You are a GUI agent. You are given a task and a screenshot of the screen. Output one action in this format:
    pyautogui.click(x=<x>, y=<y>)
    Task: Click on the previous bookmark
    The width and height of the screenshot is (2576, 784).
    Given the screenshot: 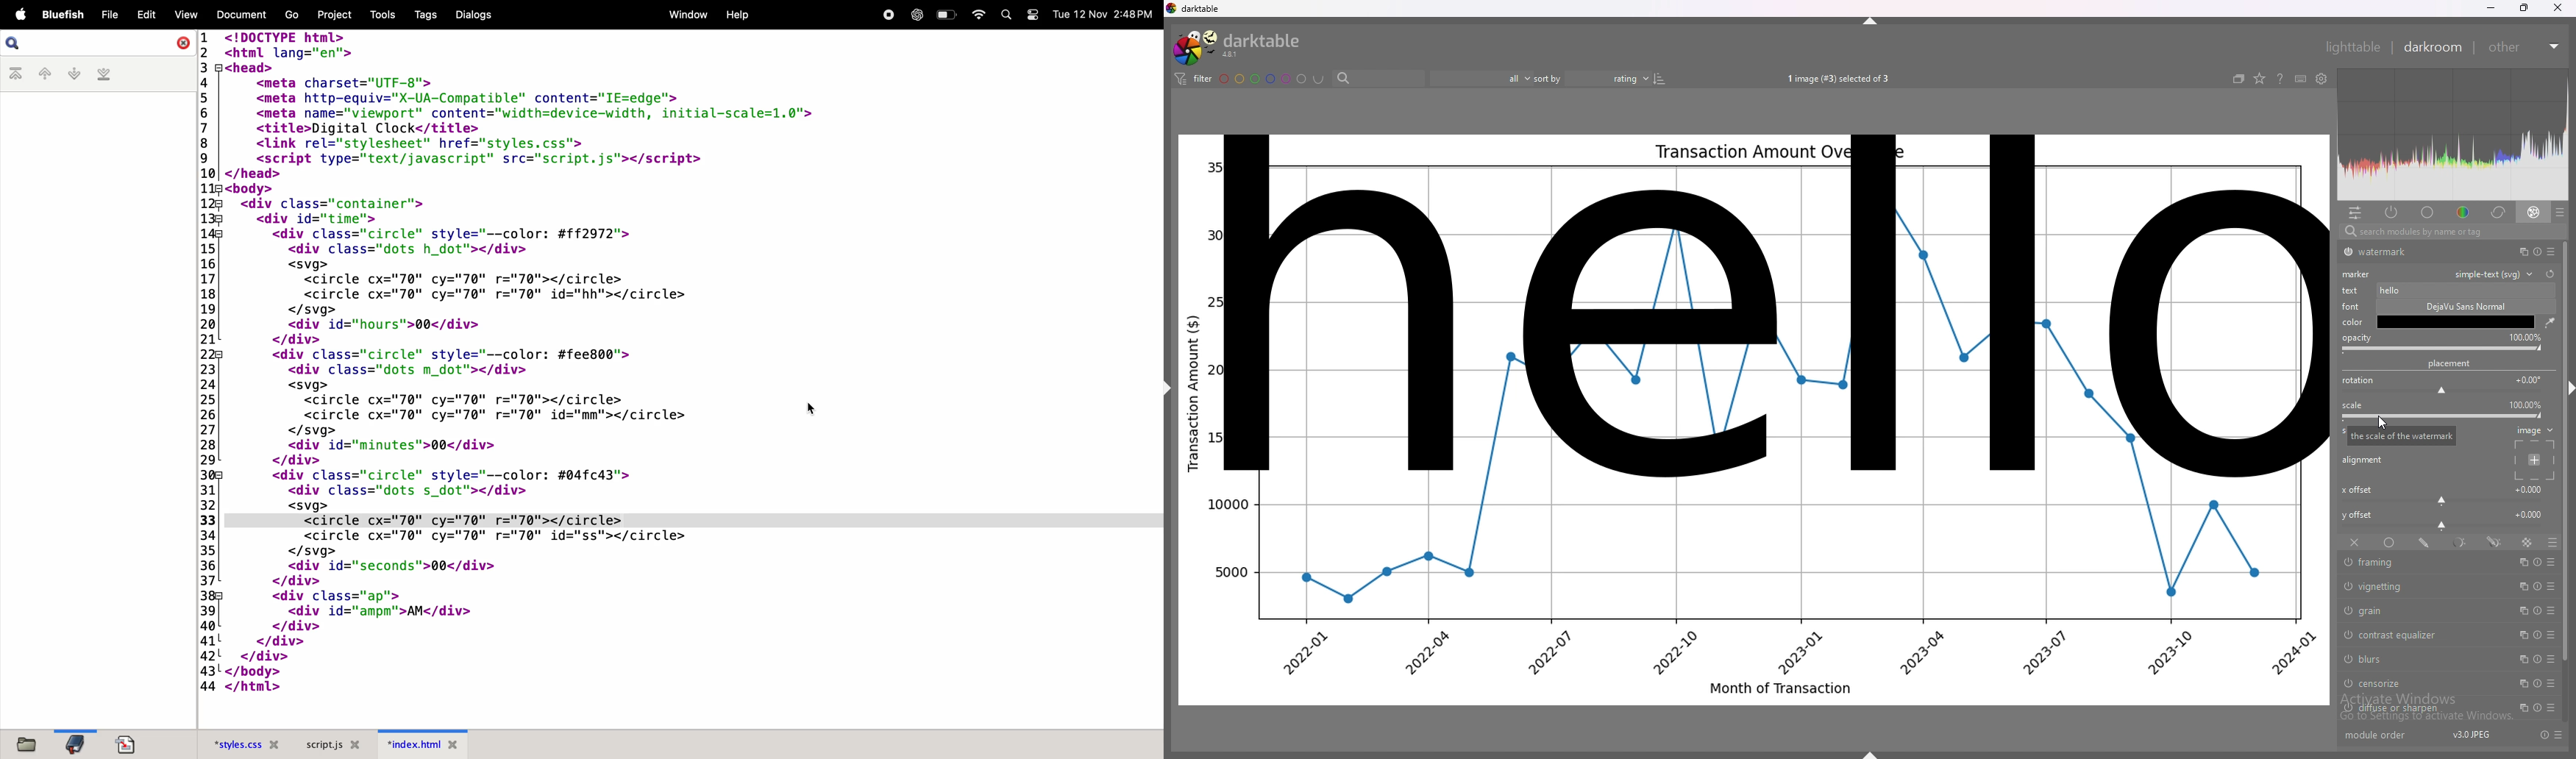 What is the action you would take?
    pyautogui.click(x=47, y=73)
    